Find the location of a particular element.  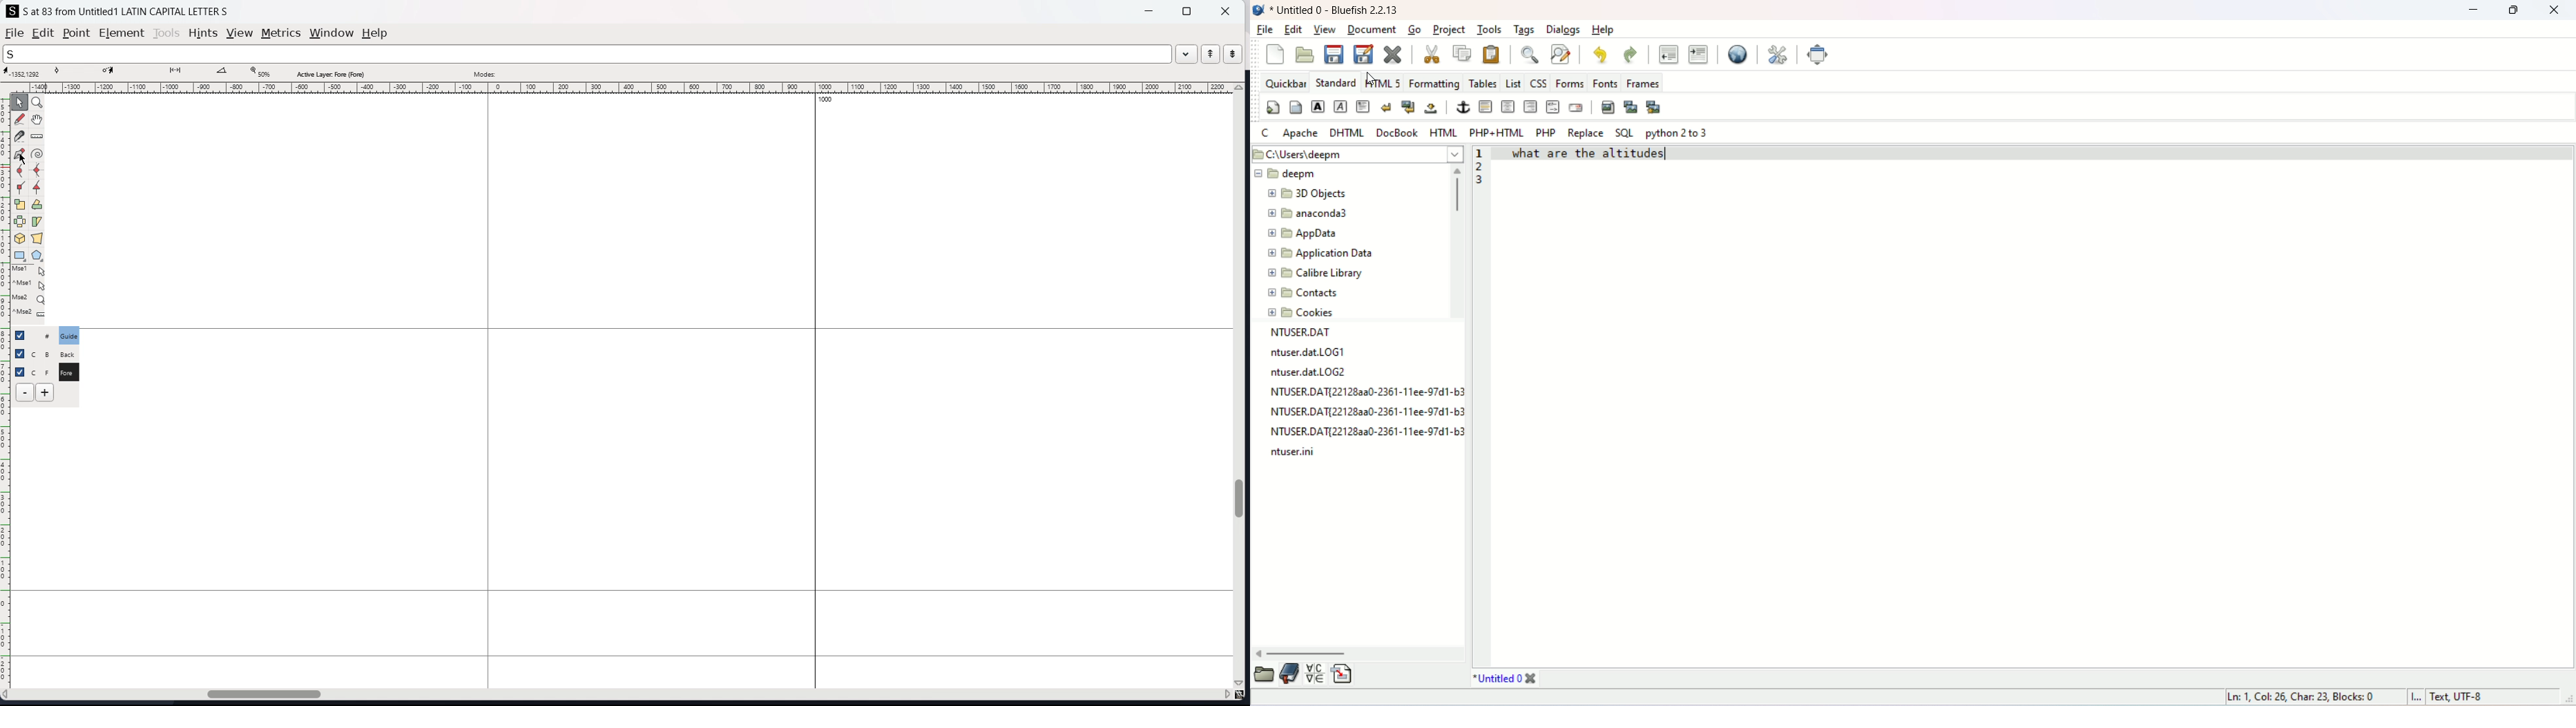

show find bar is located at coordinates (1532, 55).